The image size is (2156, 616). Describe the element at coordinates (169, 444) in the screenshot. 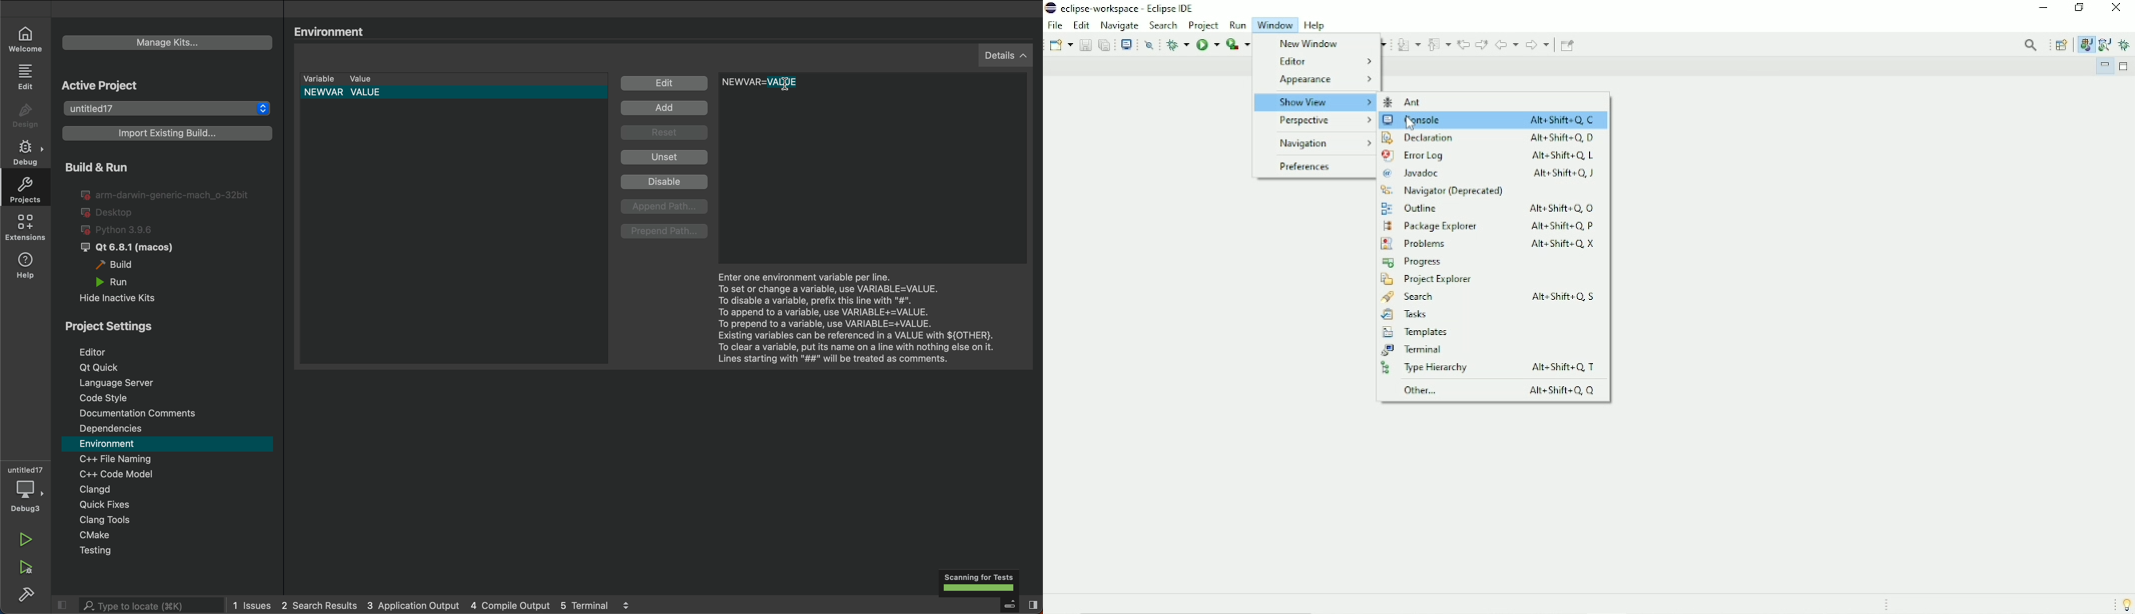

I see `environment` at that location.